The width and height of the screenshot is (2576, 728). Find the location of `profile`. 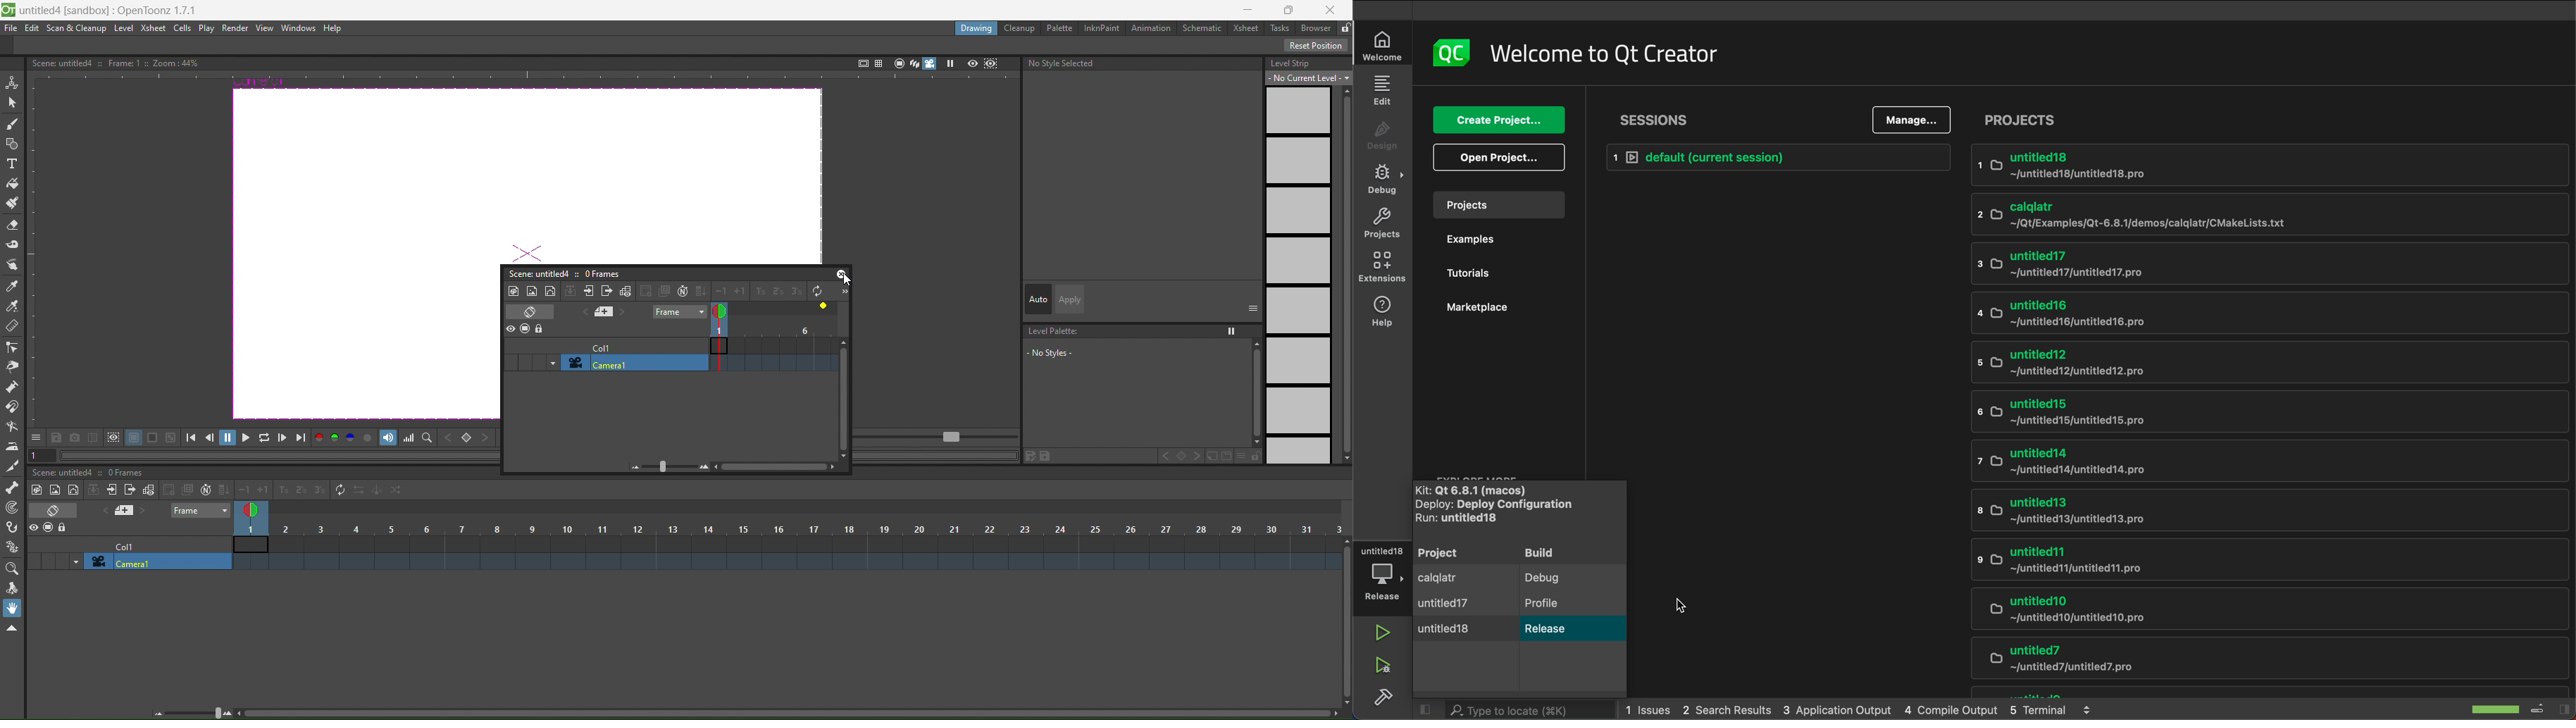

profile is located at coordinates (1560, 604).